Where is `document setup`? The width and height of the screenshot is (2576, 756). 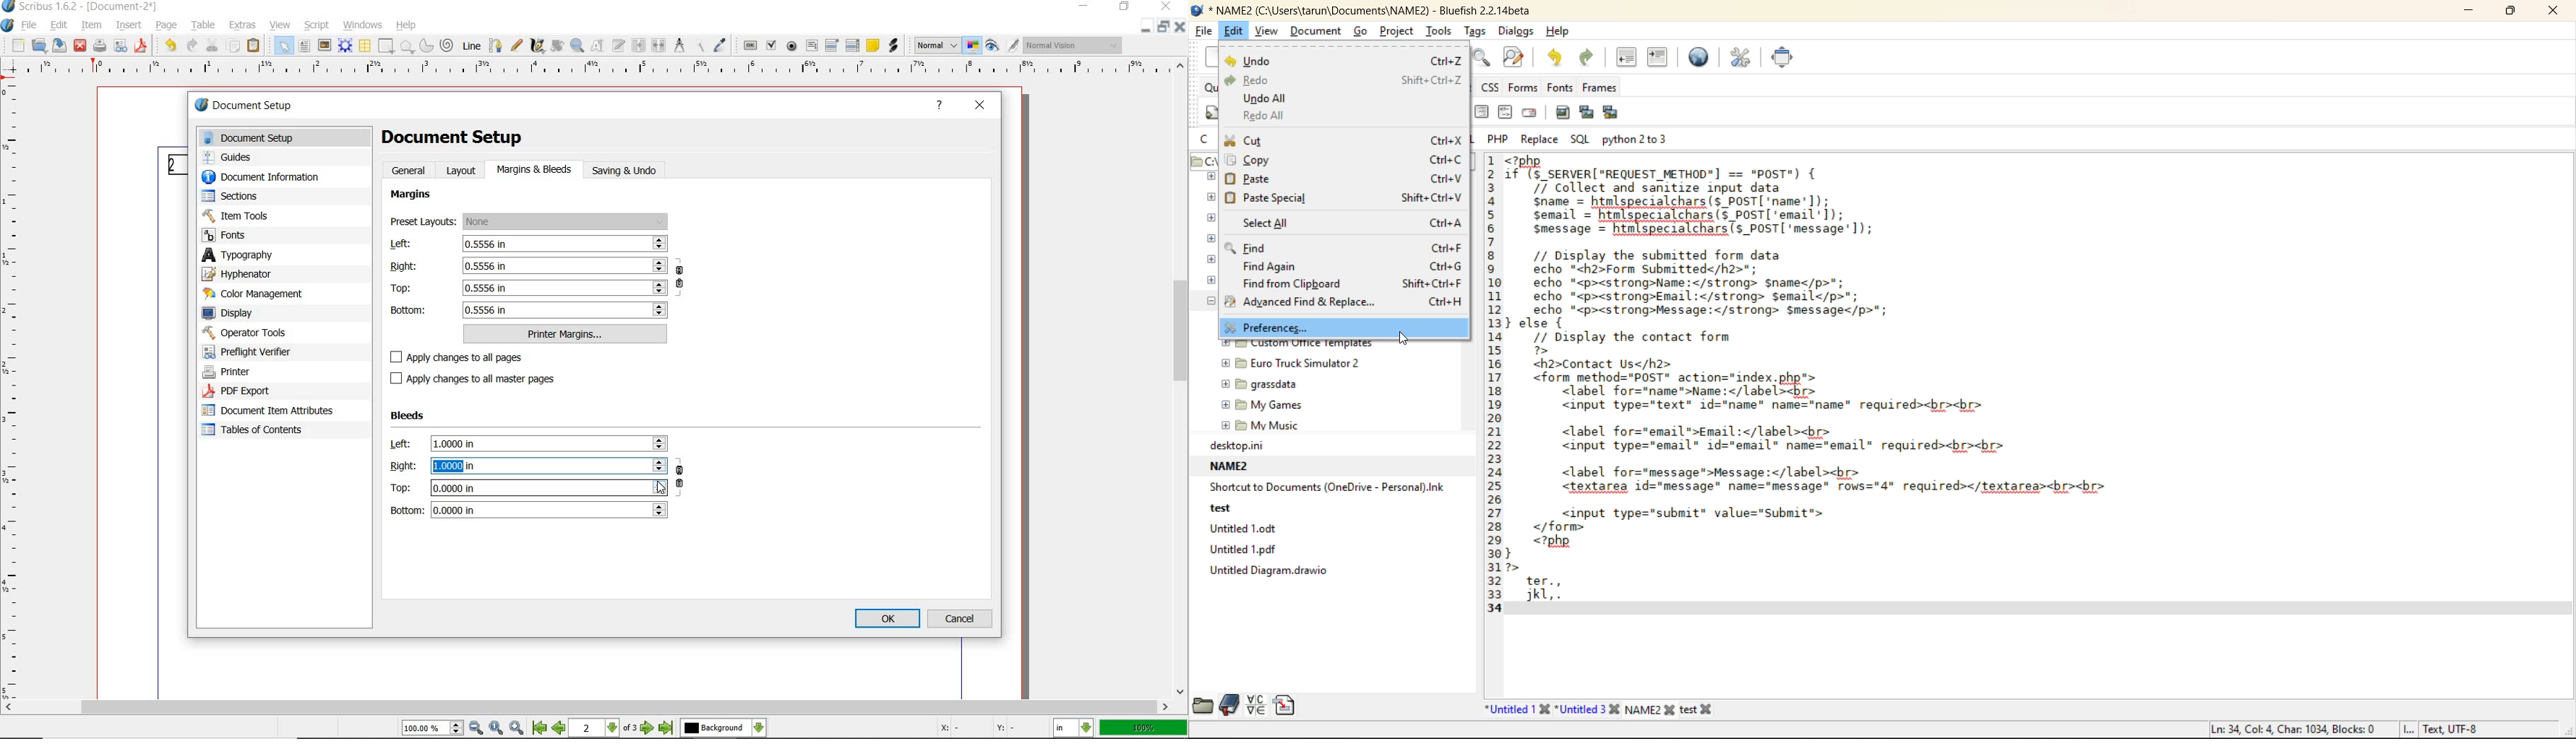 document setup is located at coordinates (288, 138).